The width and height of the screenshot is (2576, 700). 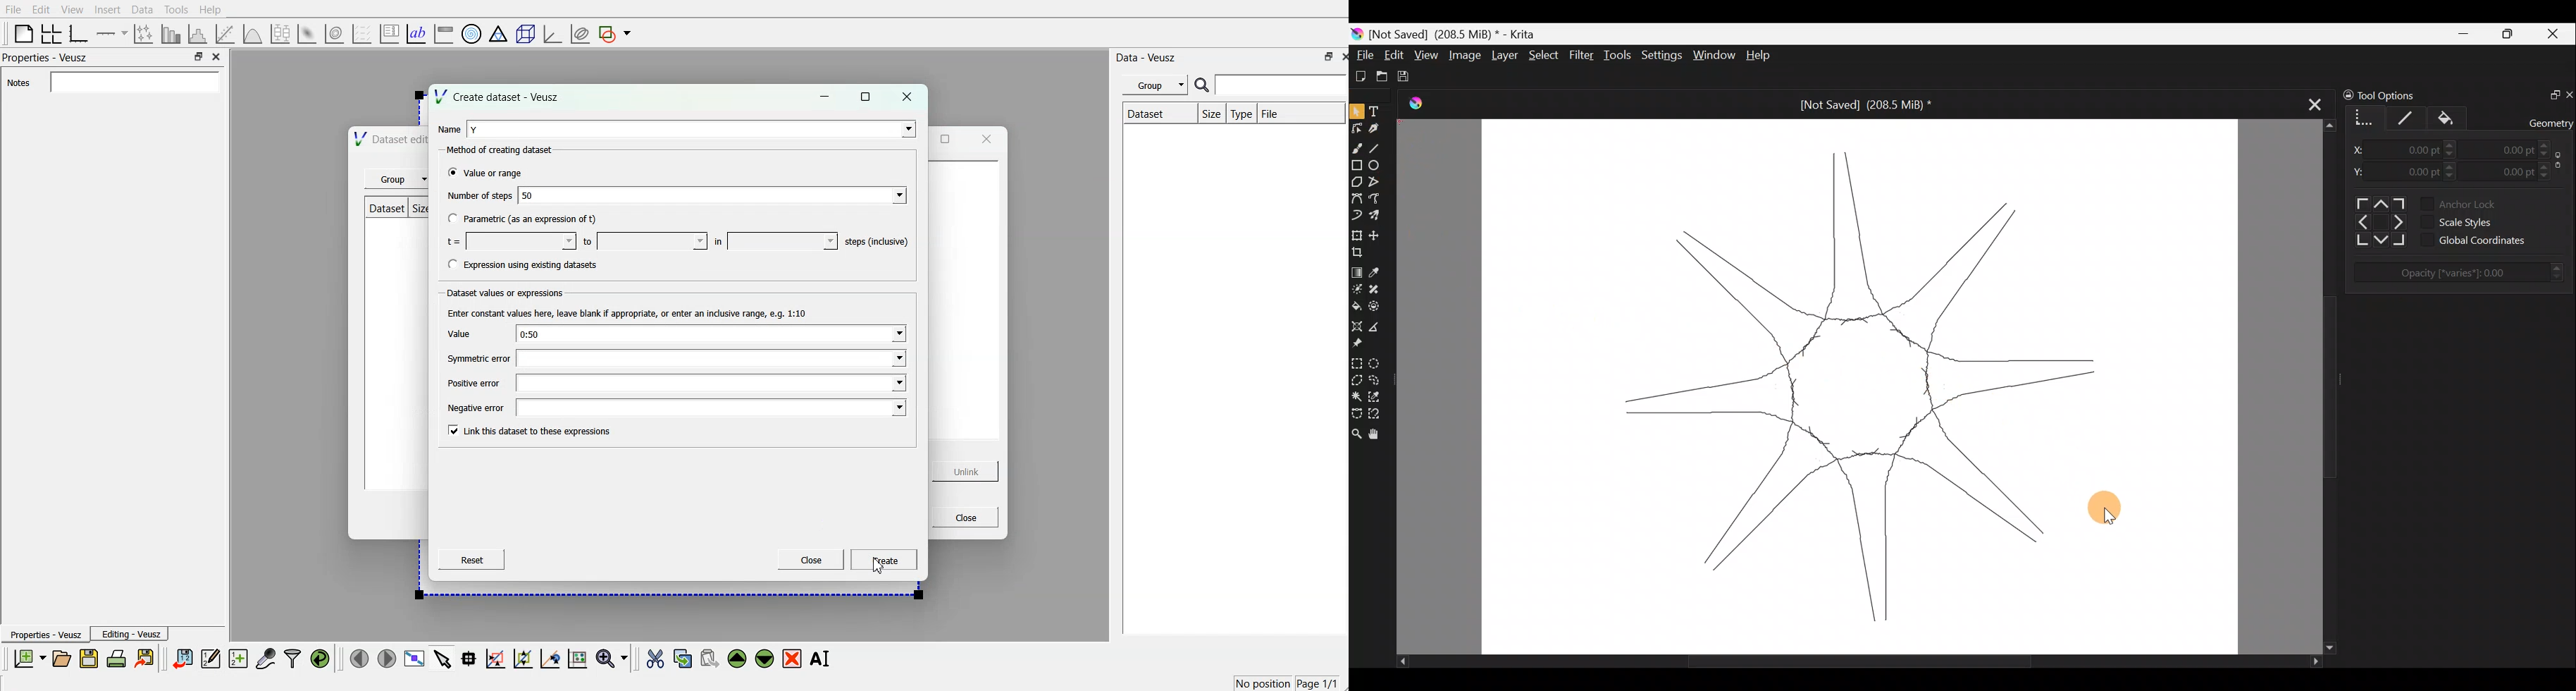 What do you see at coordinates (1340, 56) in the screenshot?
I see `close` at bounding box center [1340, 56].